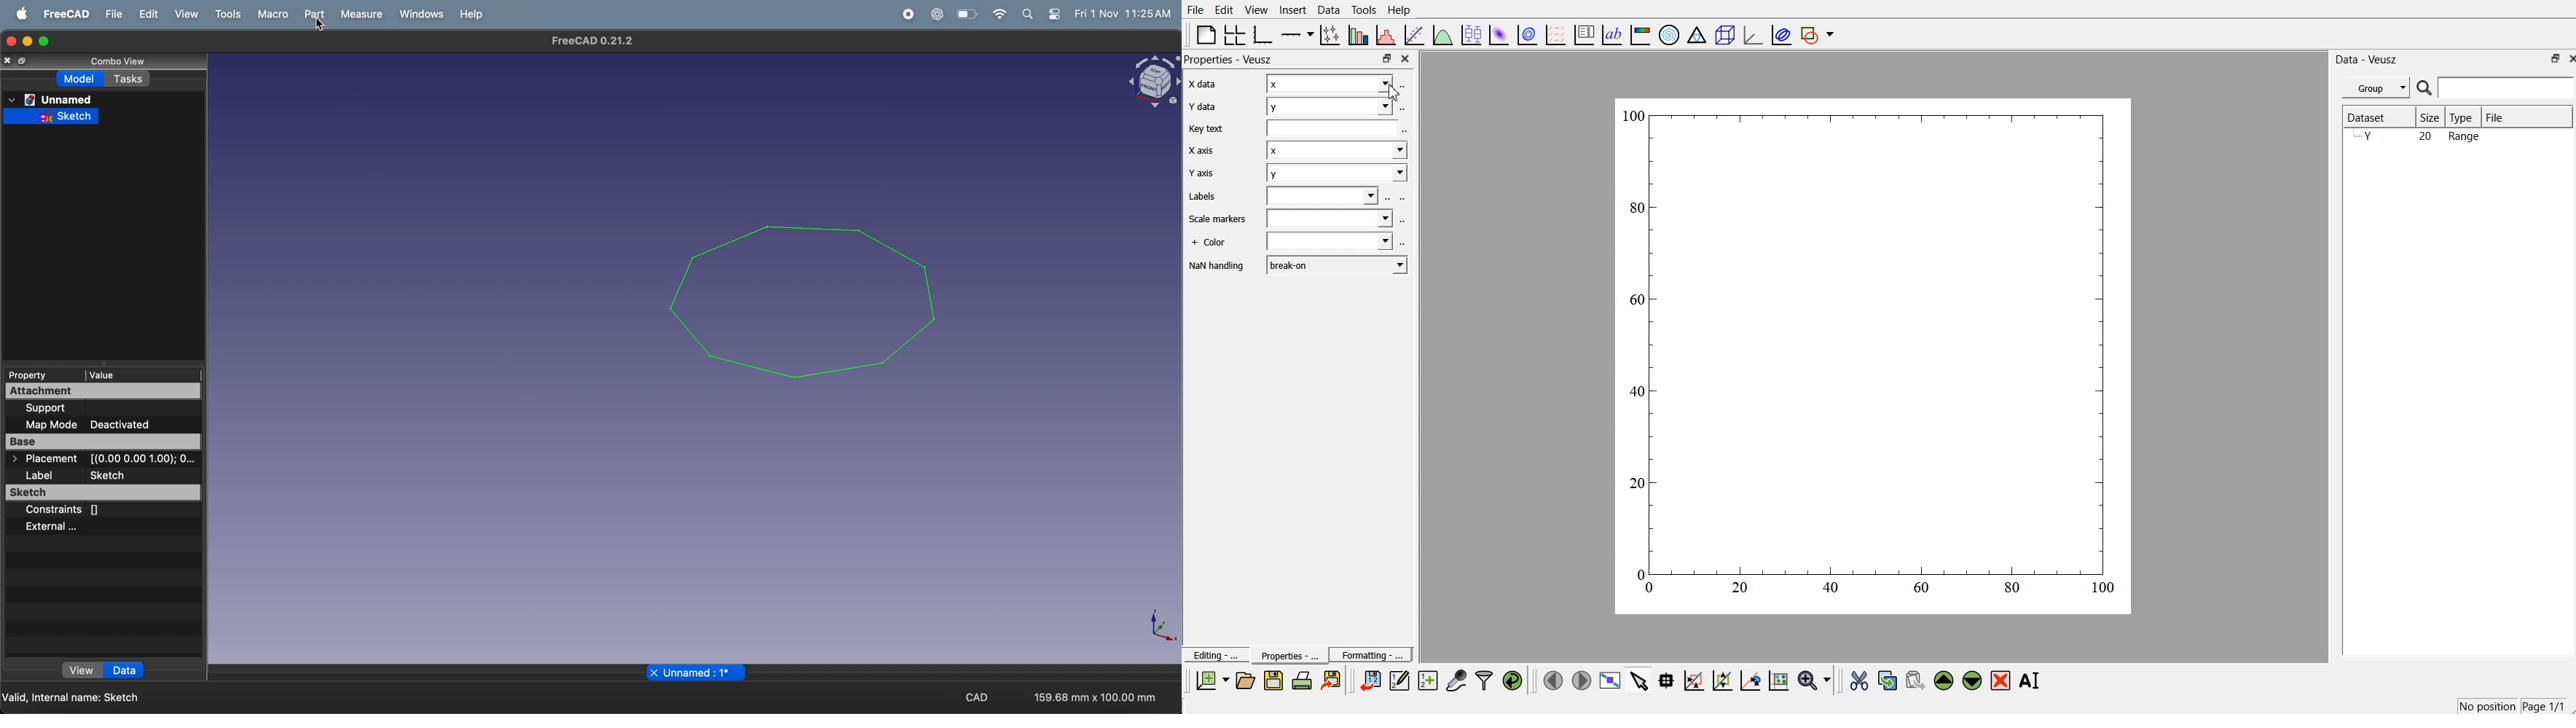 This screenshot has width=2576, height=728. What do you see at coordinates (19, 13) in the screenshot?
I see `apple menu` at bounding box center [19, 13].